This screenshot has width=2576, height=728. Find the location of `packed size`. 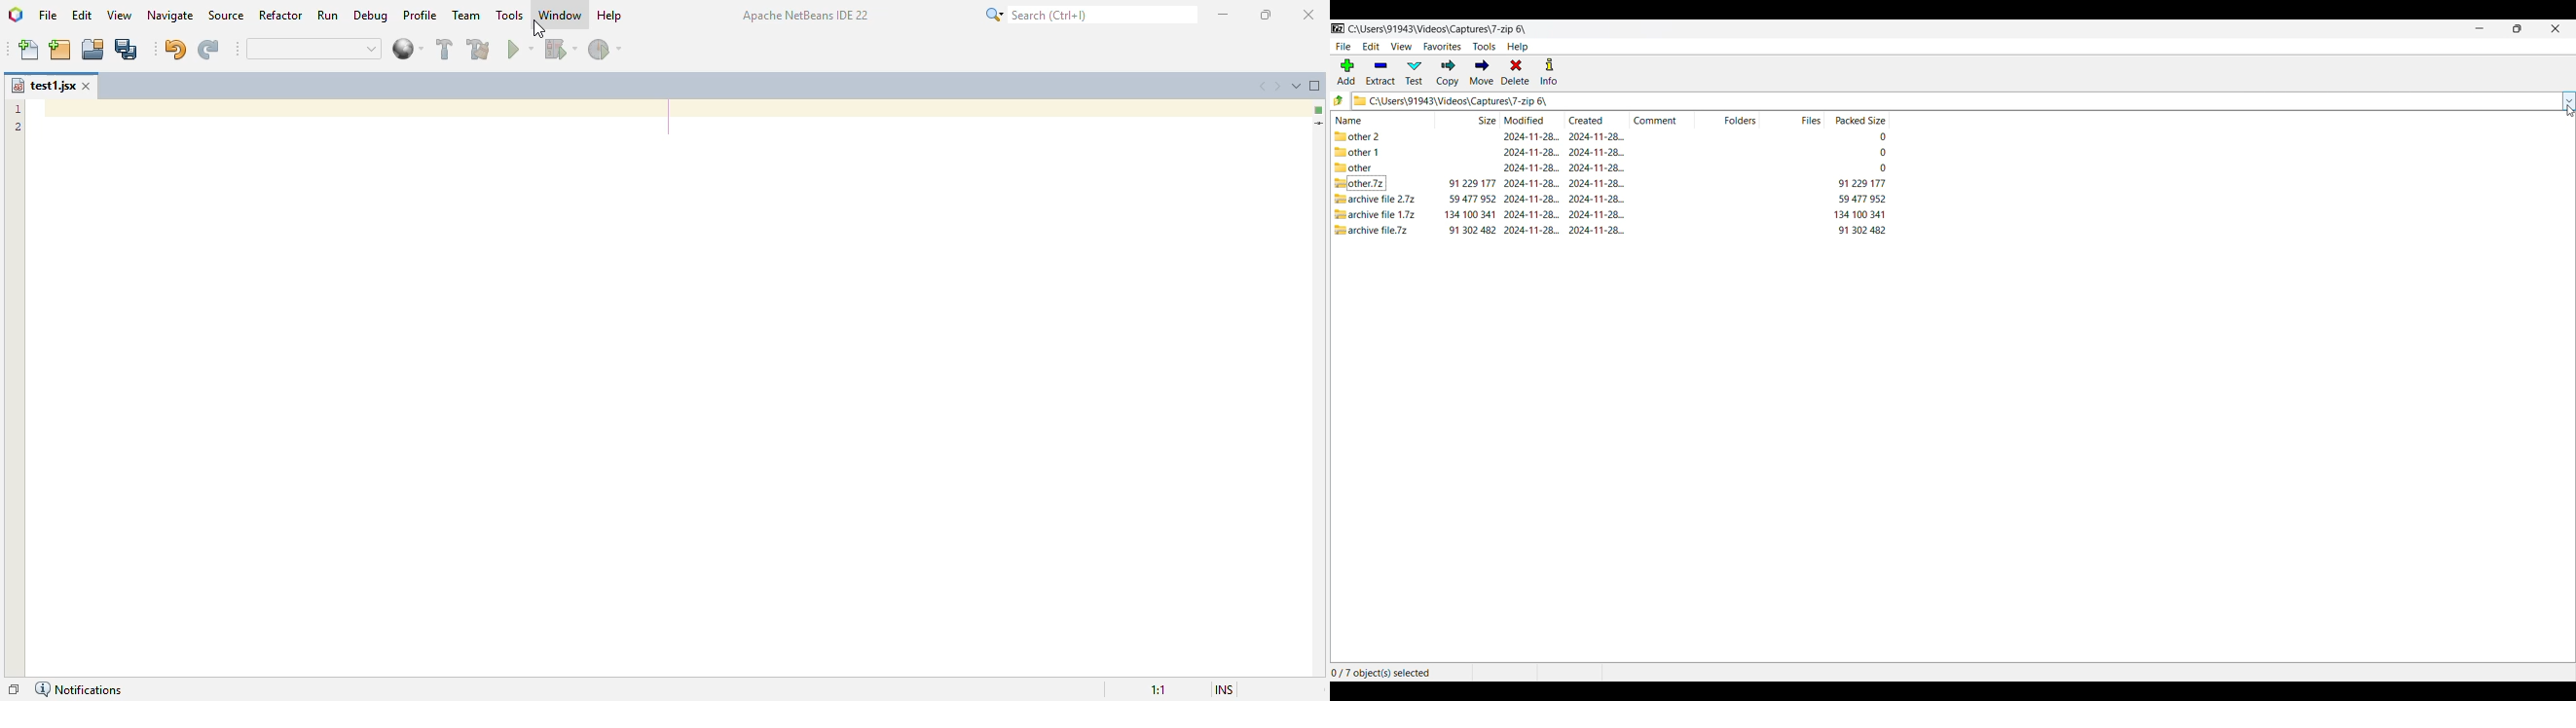

packed size is located at coordinates (1861, 183).